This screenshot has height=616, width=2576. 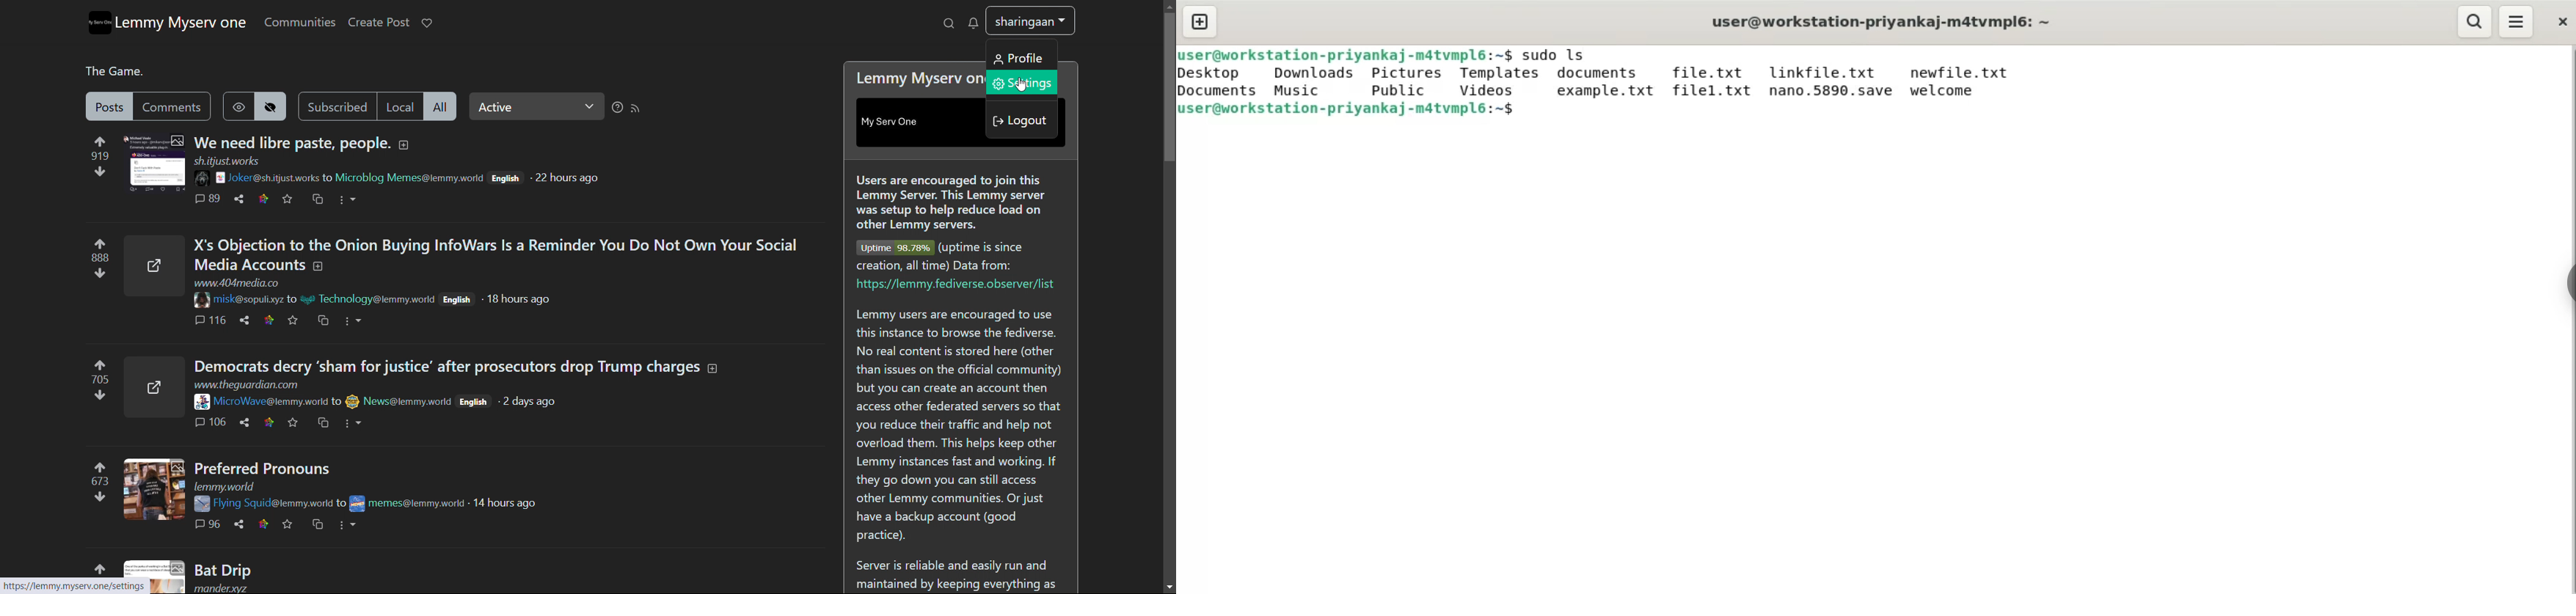 I want to click on poster username, so click(x=248, y=298).